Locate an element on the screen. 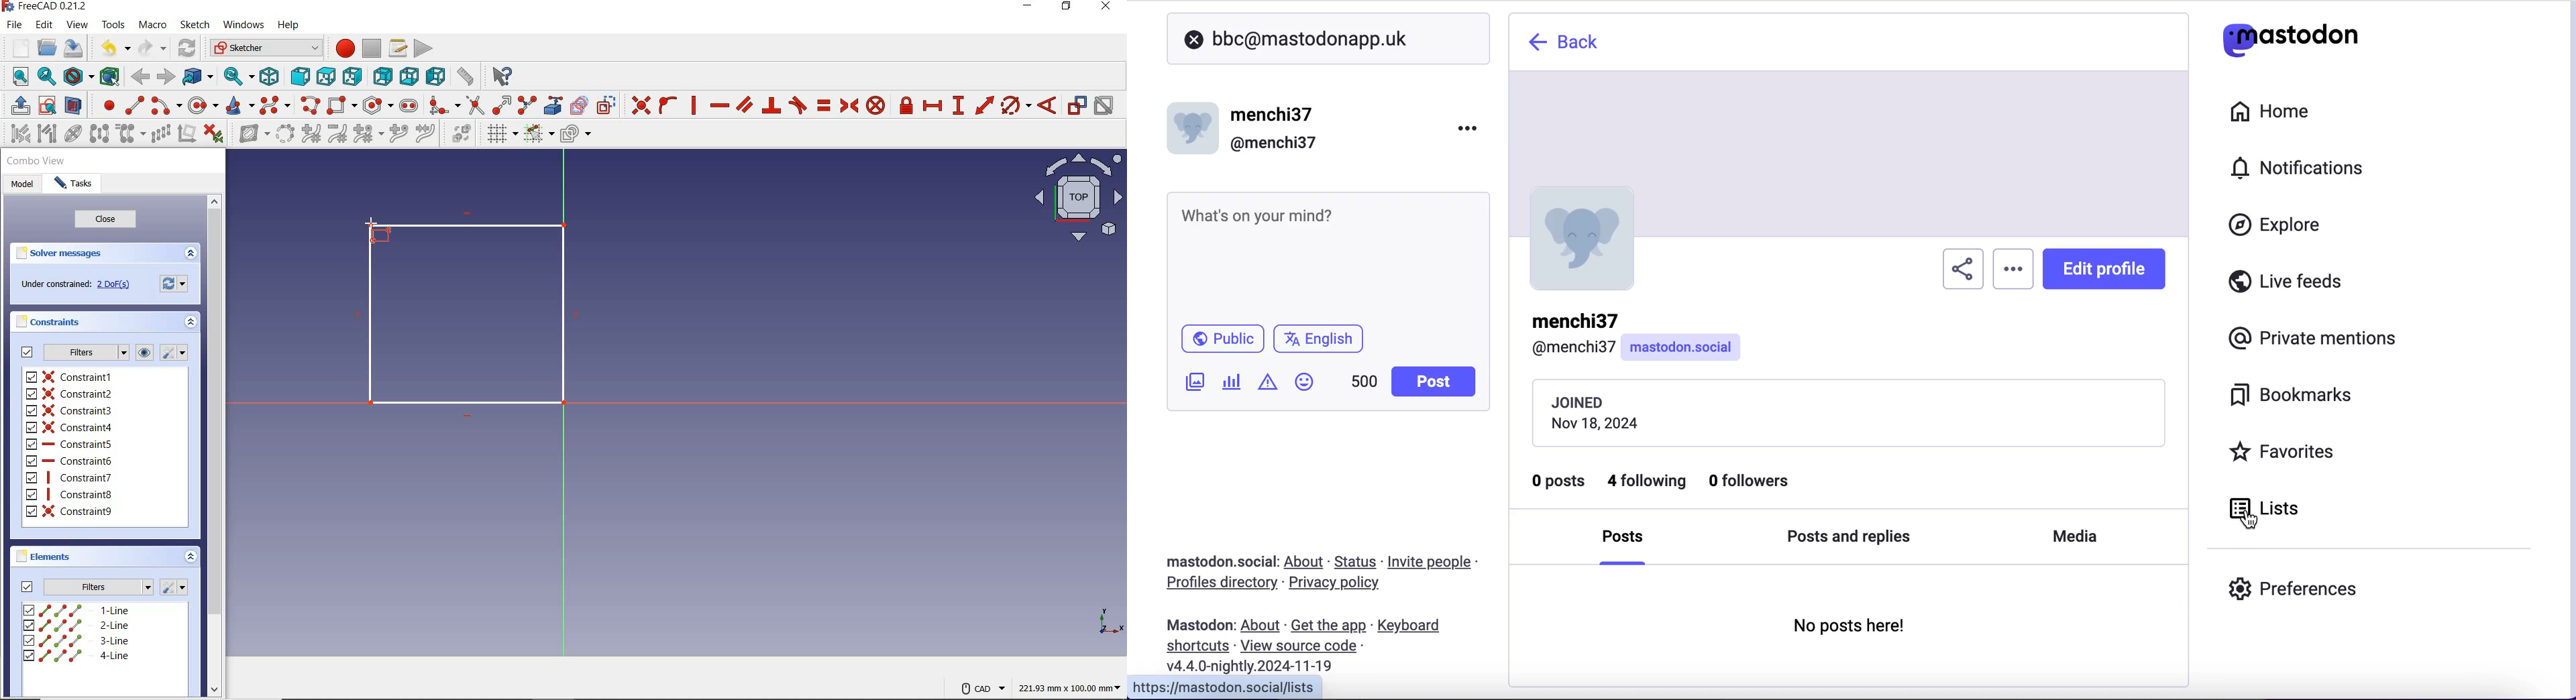 This screenshot has height=700, width=2576. create carbon copy is located at coordinates (580, 105).